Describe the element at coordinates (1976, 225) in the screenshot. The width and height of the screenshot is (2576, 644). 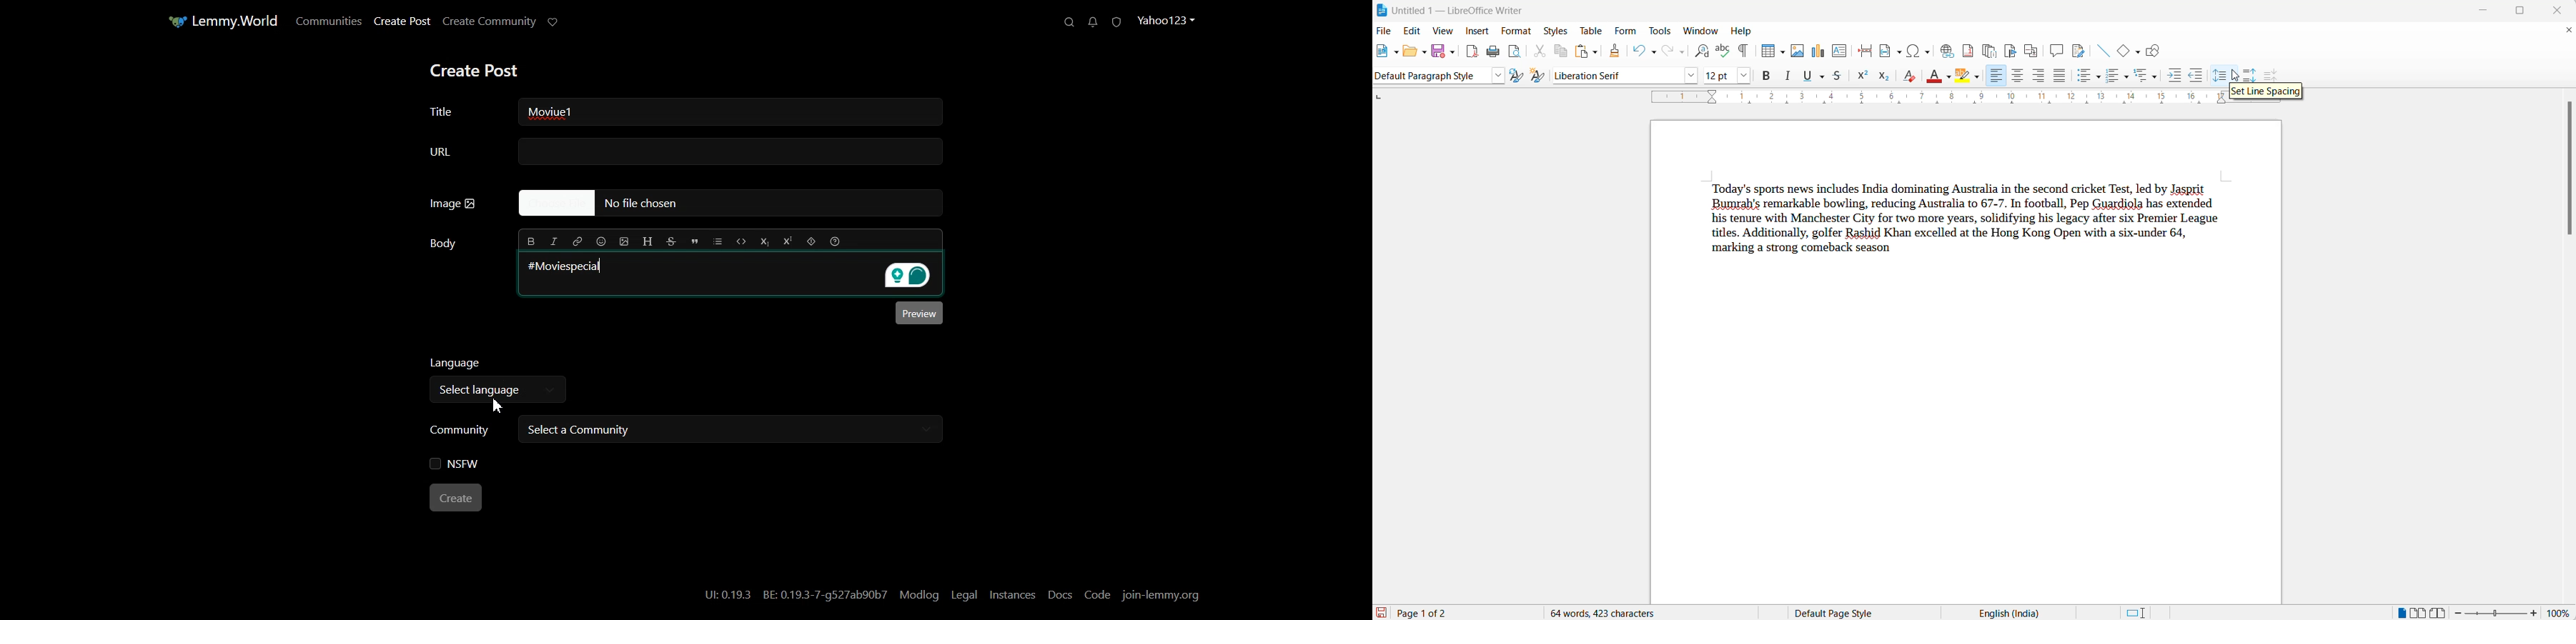
I see `Today's sports news includes India dominating Australia in the second cricket Test, led by Jasprit
Bumrah's remarkable bowling, reducing Australia to 67-7. In football, Pep Guardiola has extended
his tenure with Manchester City for two more years, solidifying his legacy after six Premier League
titles. Additionally, golfer Rashid Khan excelled at the Hong Kong Open with a six-under 64,
marking a strong comeback season` at that location.